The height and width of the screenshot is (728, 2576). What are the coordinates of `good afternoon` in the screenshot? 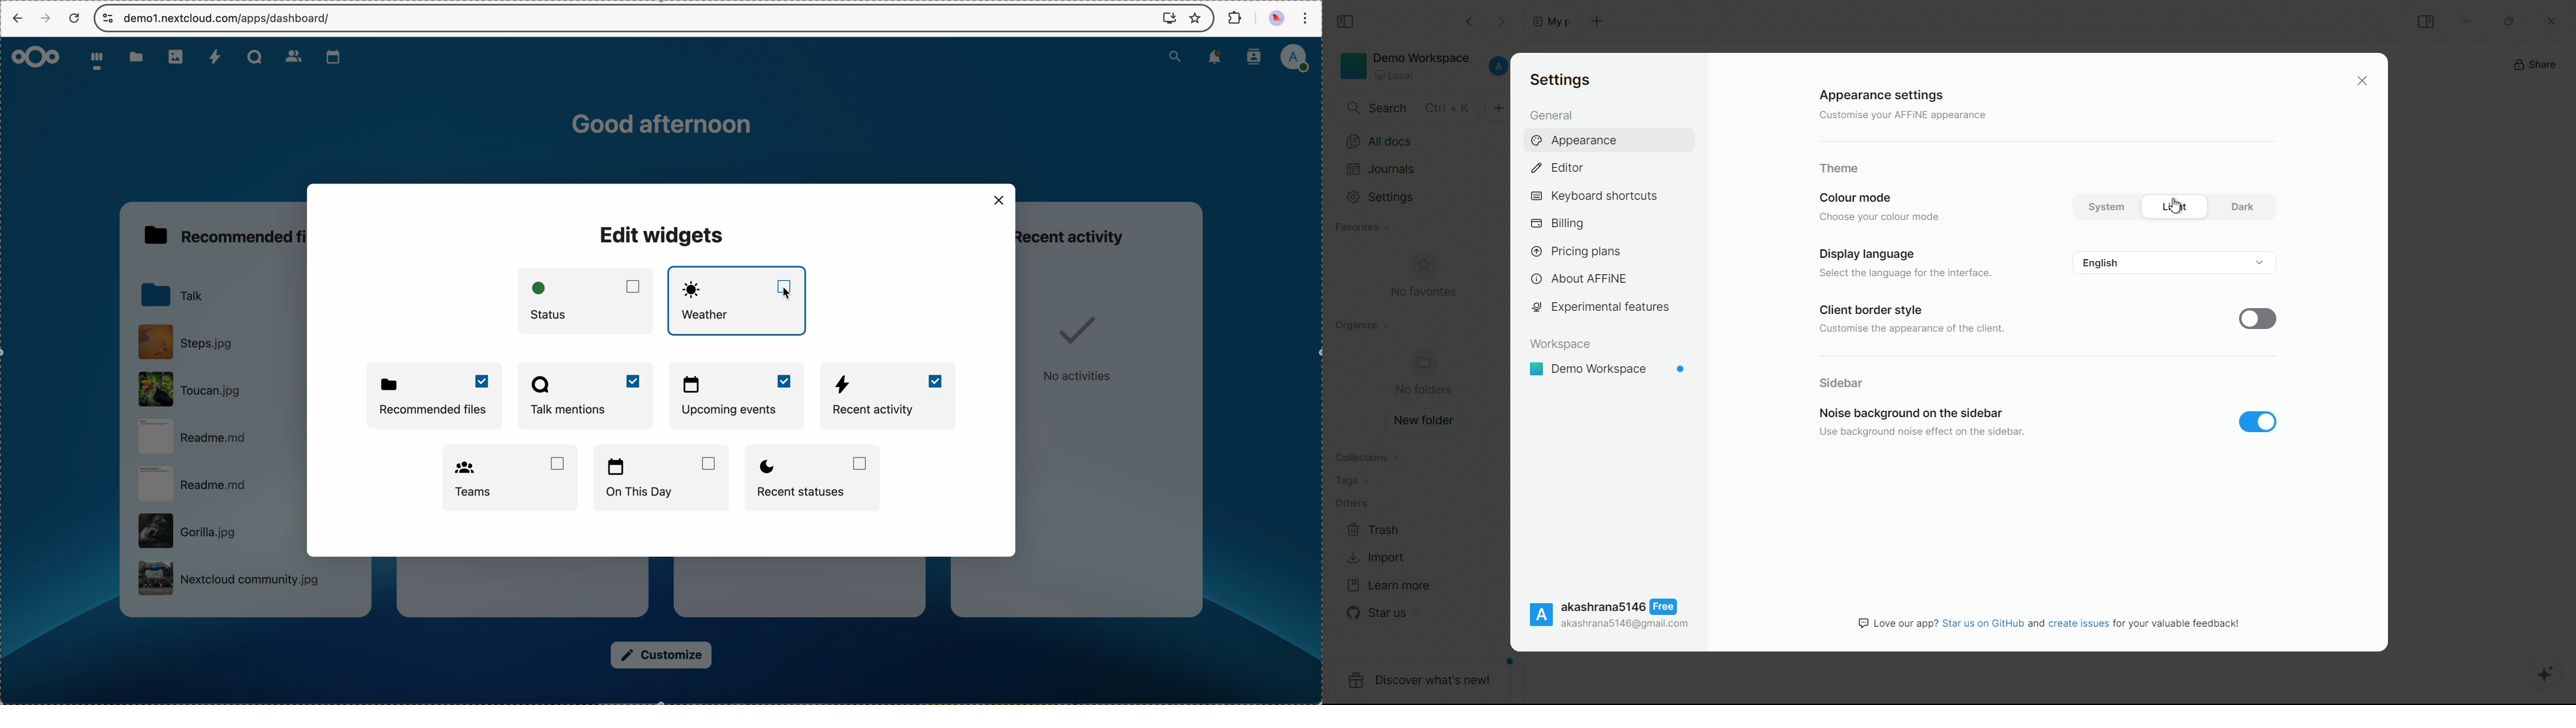 It's located at (665, 123).